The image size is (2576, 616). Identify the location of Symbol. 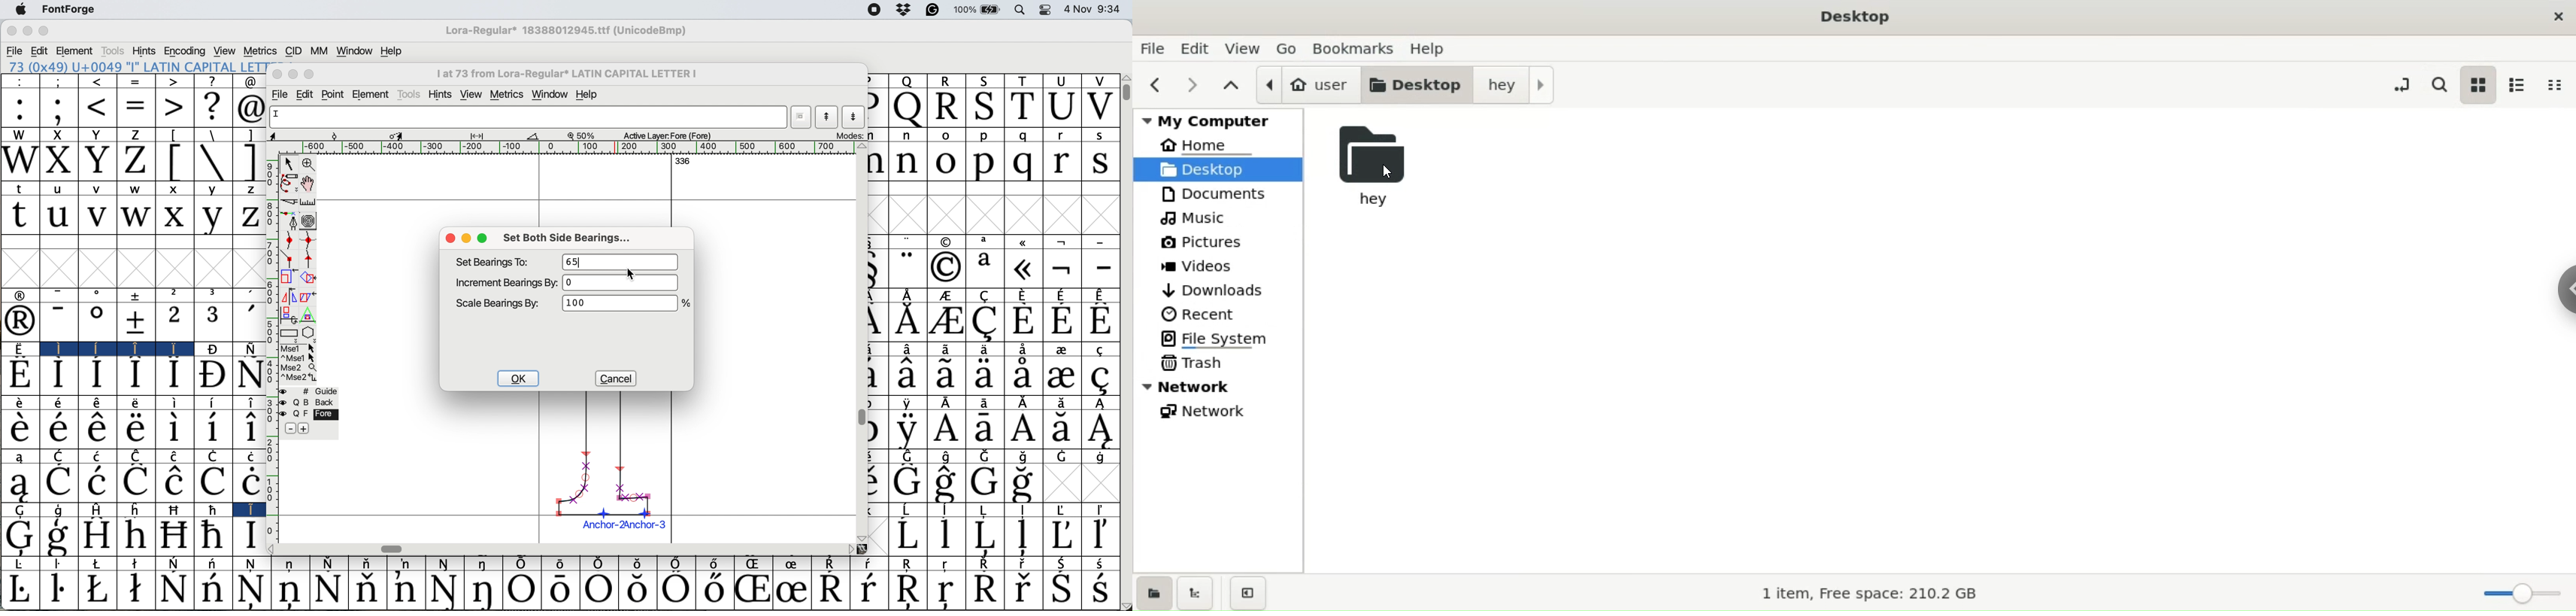
(20, 322).